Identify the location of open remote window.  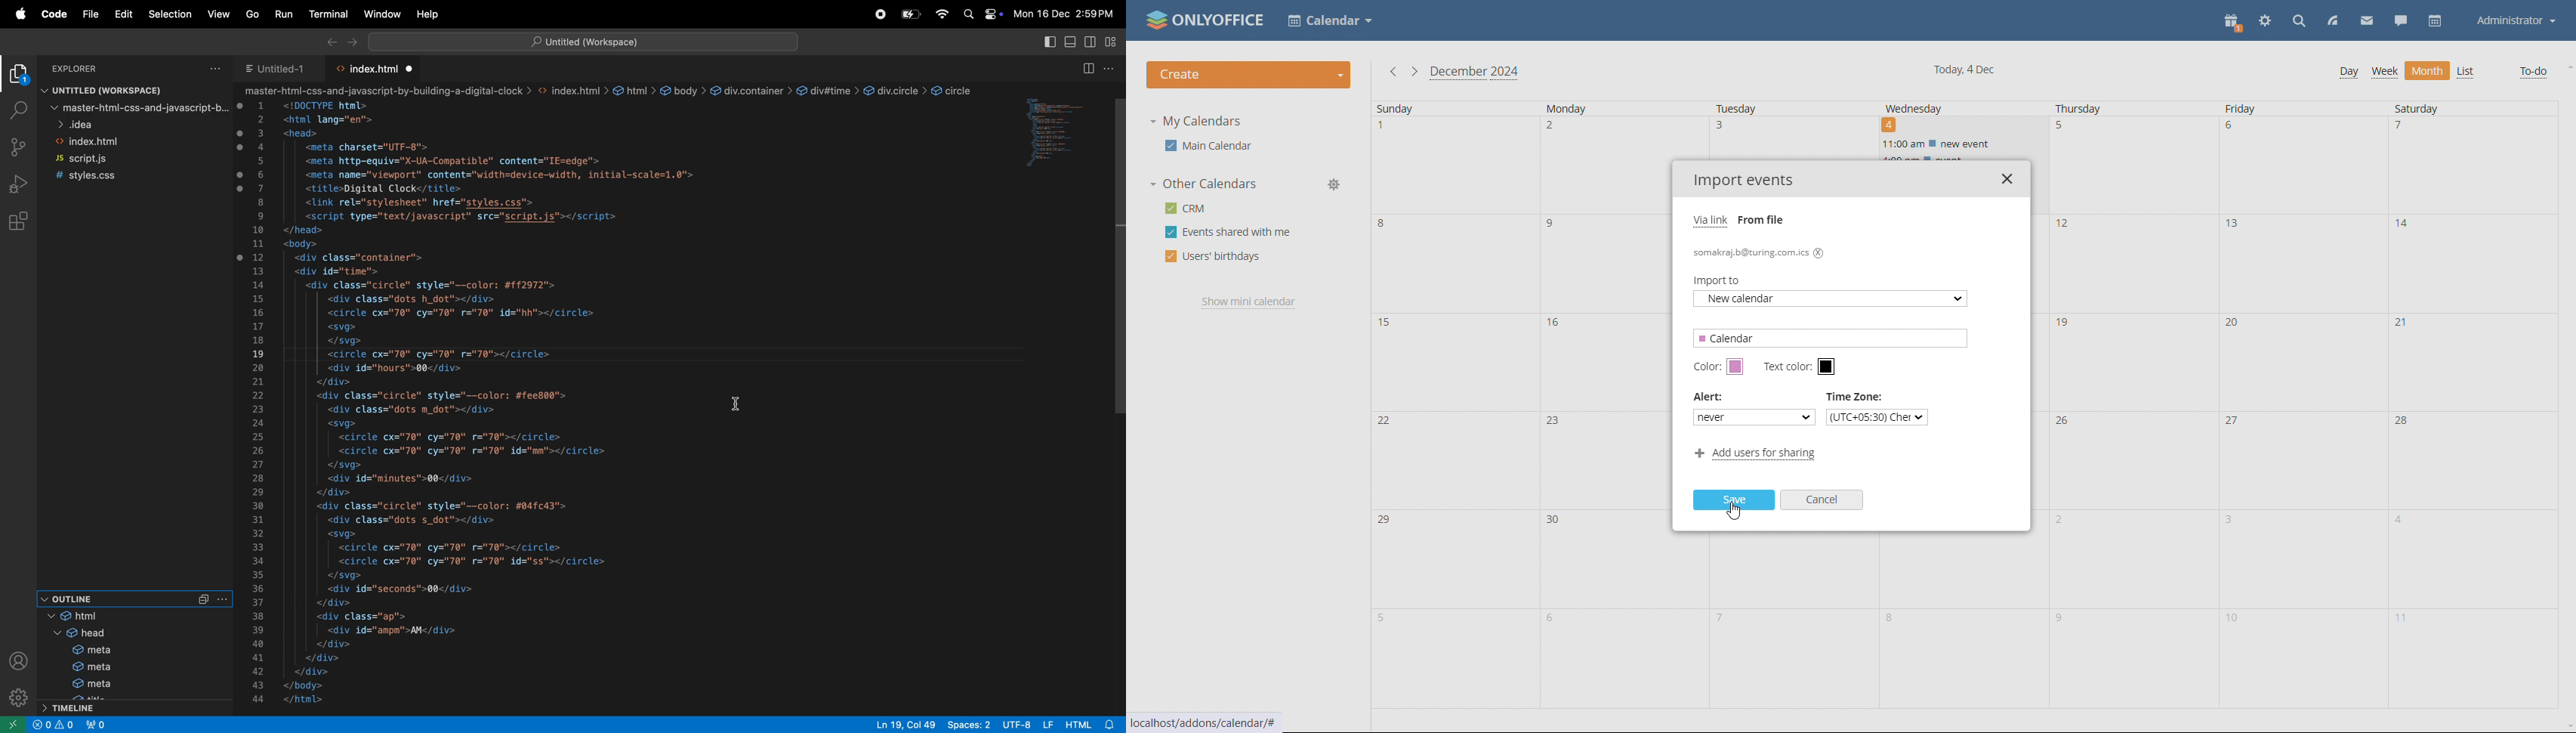
(12, 726).